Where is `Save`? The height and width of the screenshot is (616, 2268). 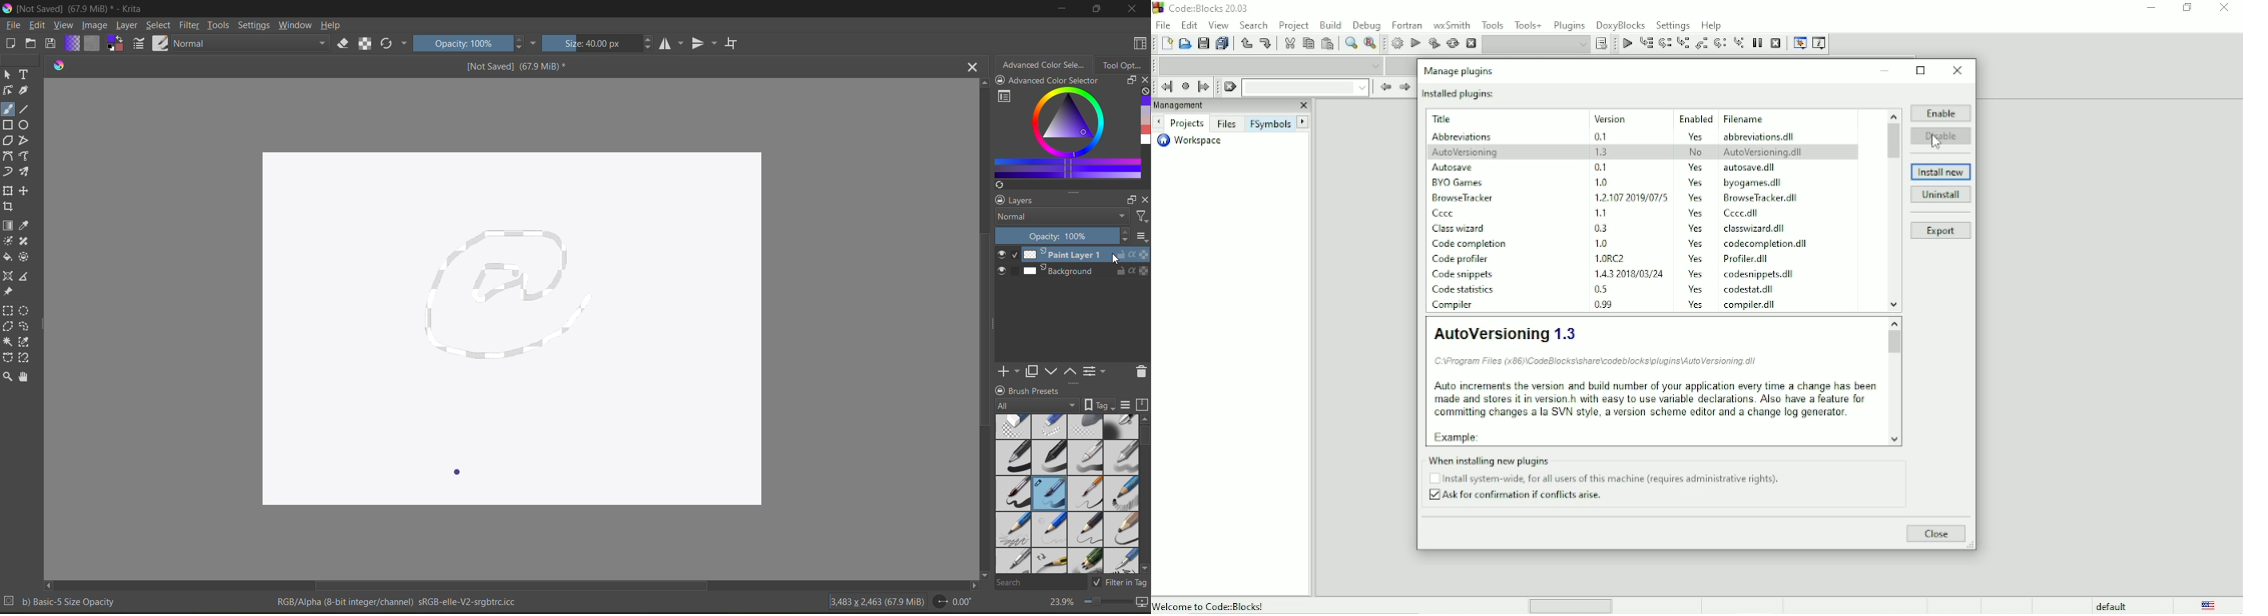
Save is located at coordinates (1202, 44).